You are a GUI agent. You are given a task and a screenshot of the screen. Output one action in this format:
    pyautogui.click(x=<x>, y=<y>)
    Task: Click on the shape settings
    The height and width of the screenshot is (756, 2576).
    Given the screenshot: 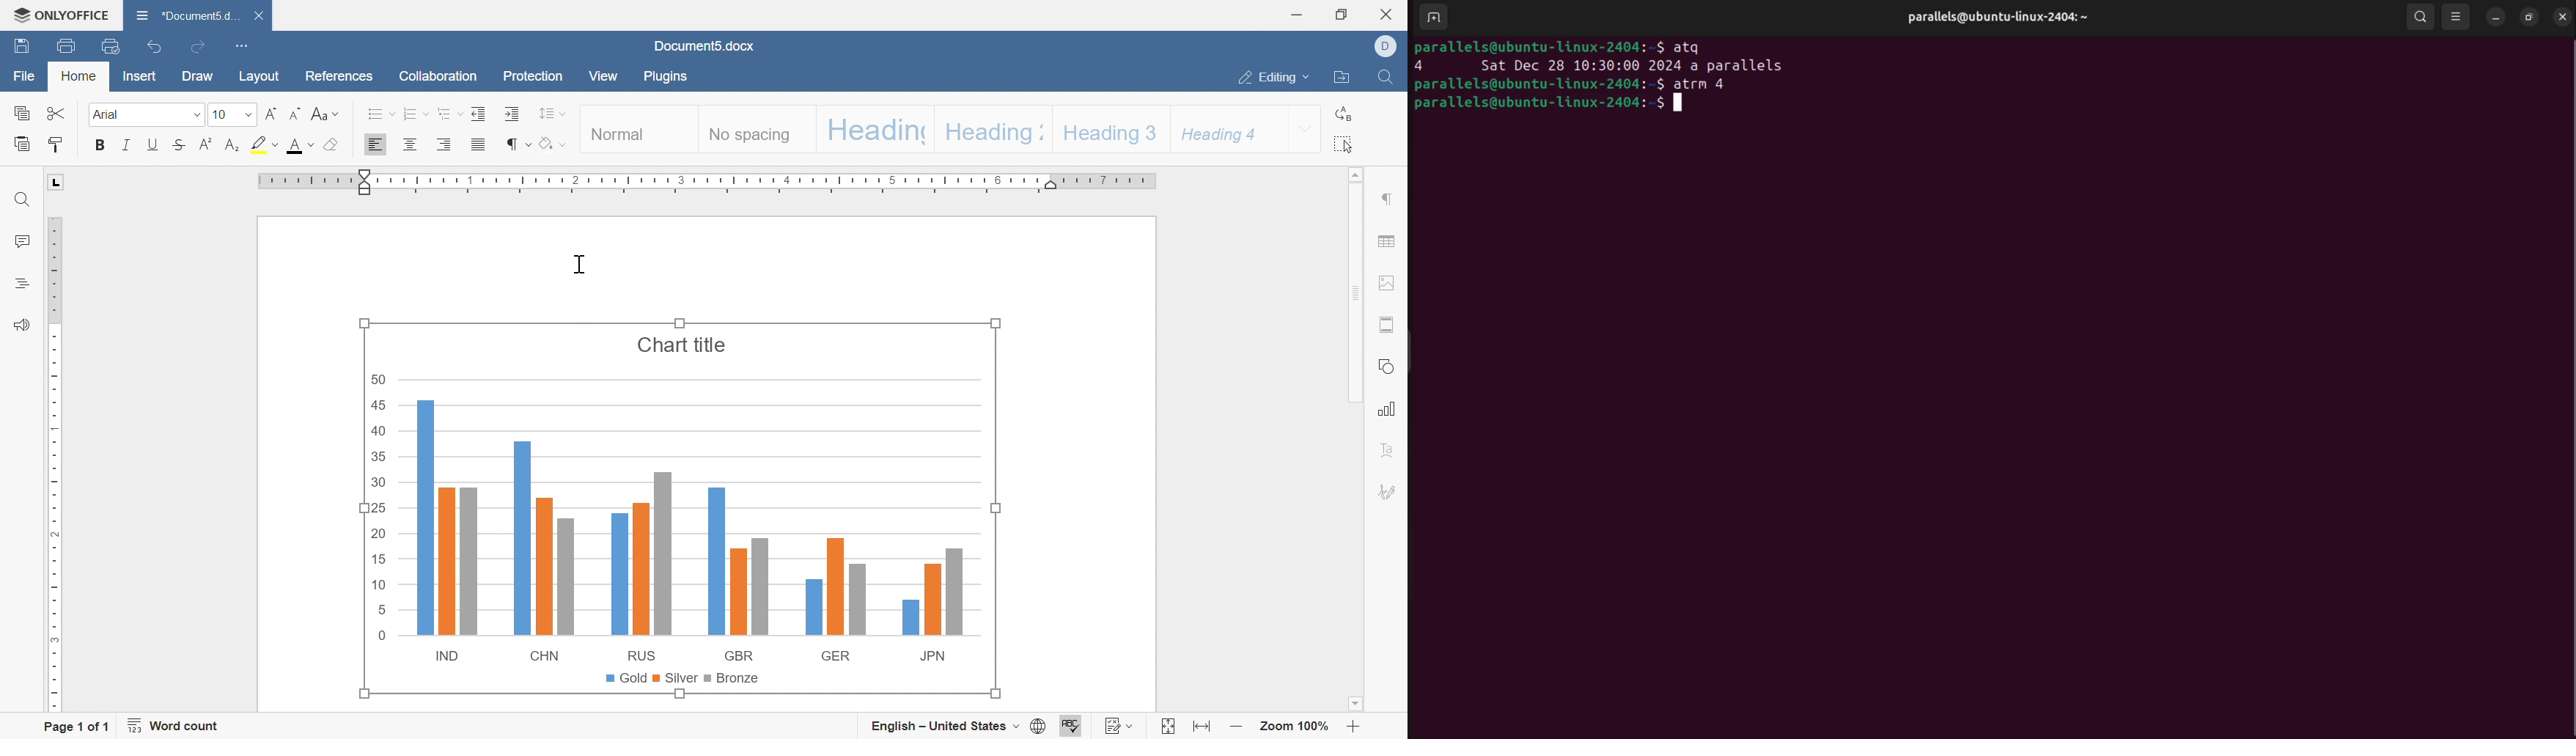 What is the action you would take?
    pyautogui.click(x=1386, y=367)
    